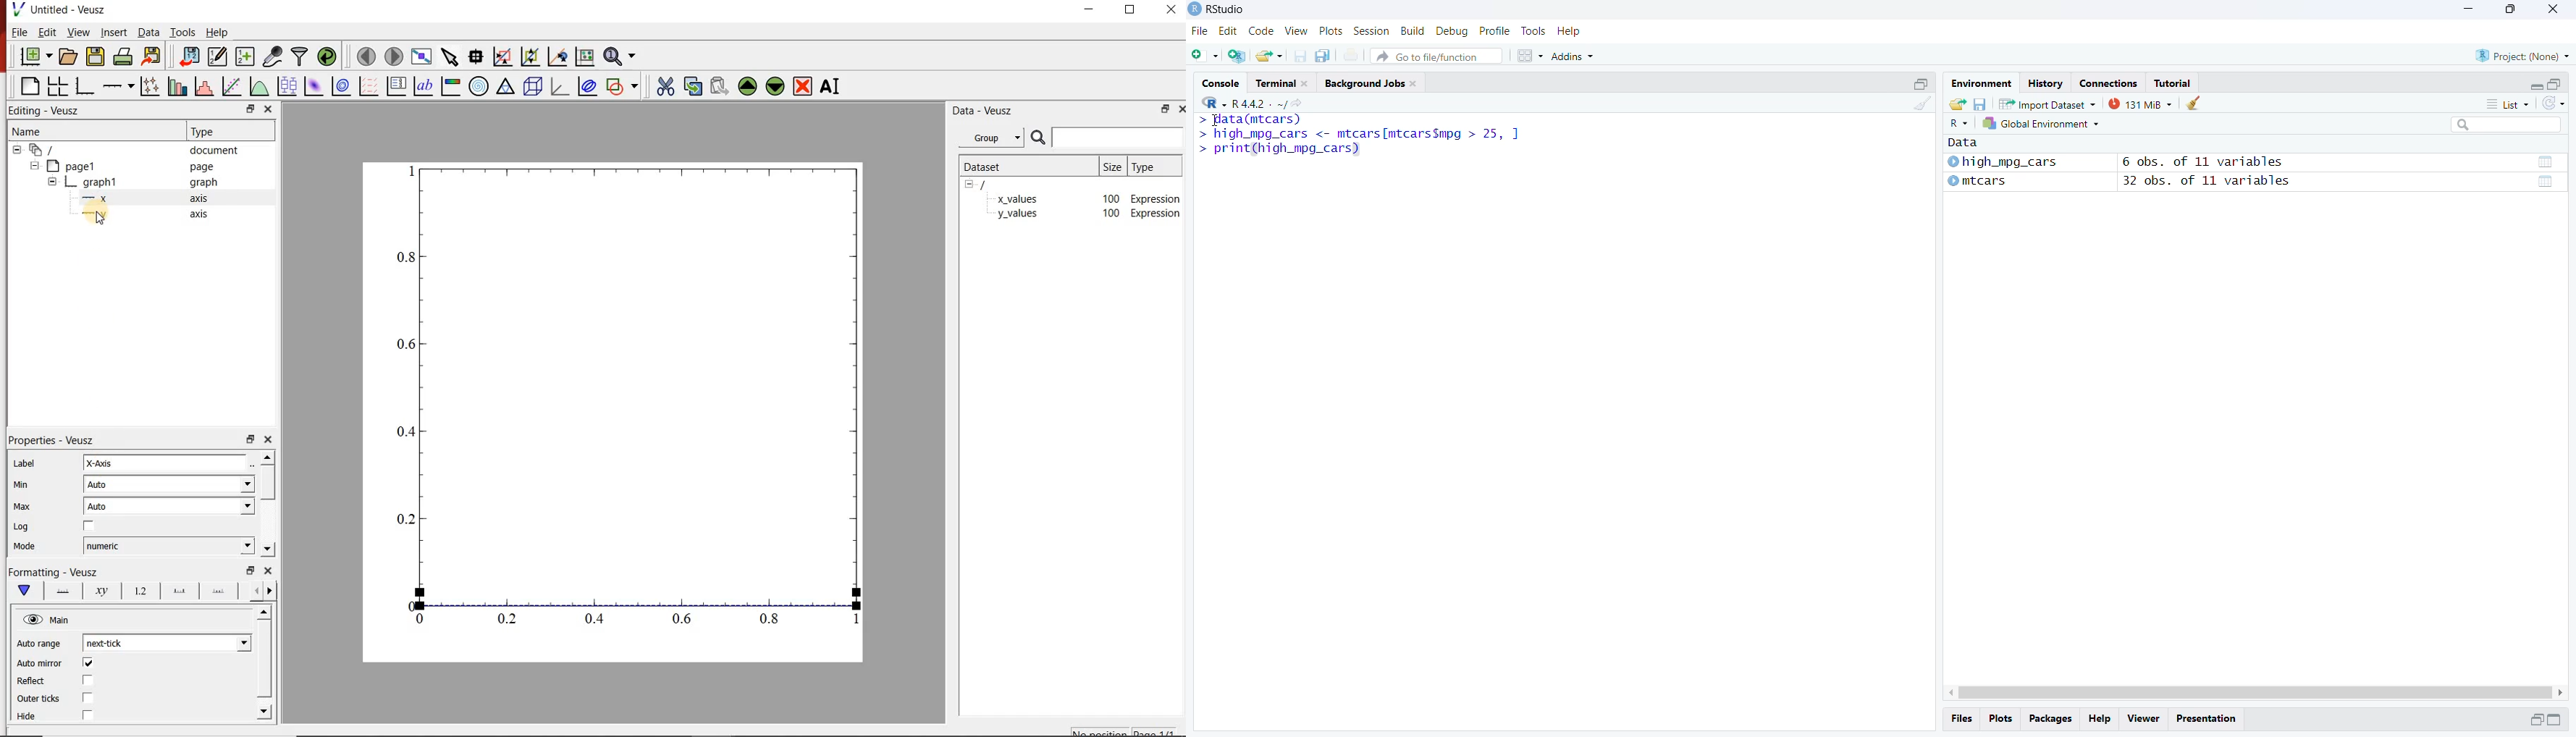 The width and height of the screenshot is (2576, 756). I want to click on Session, so click(1371, 30).